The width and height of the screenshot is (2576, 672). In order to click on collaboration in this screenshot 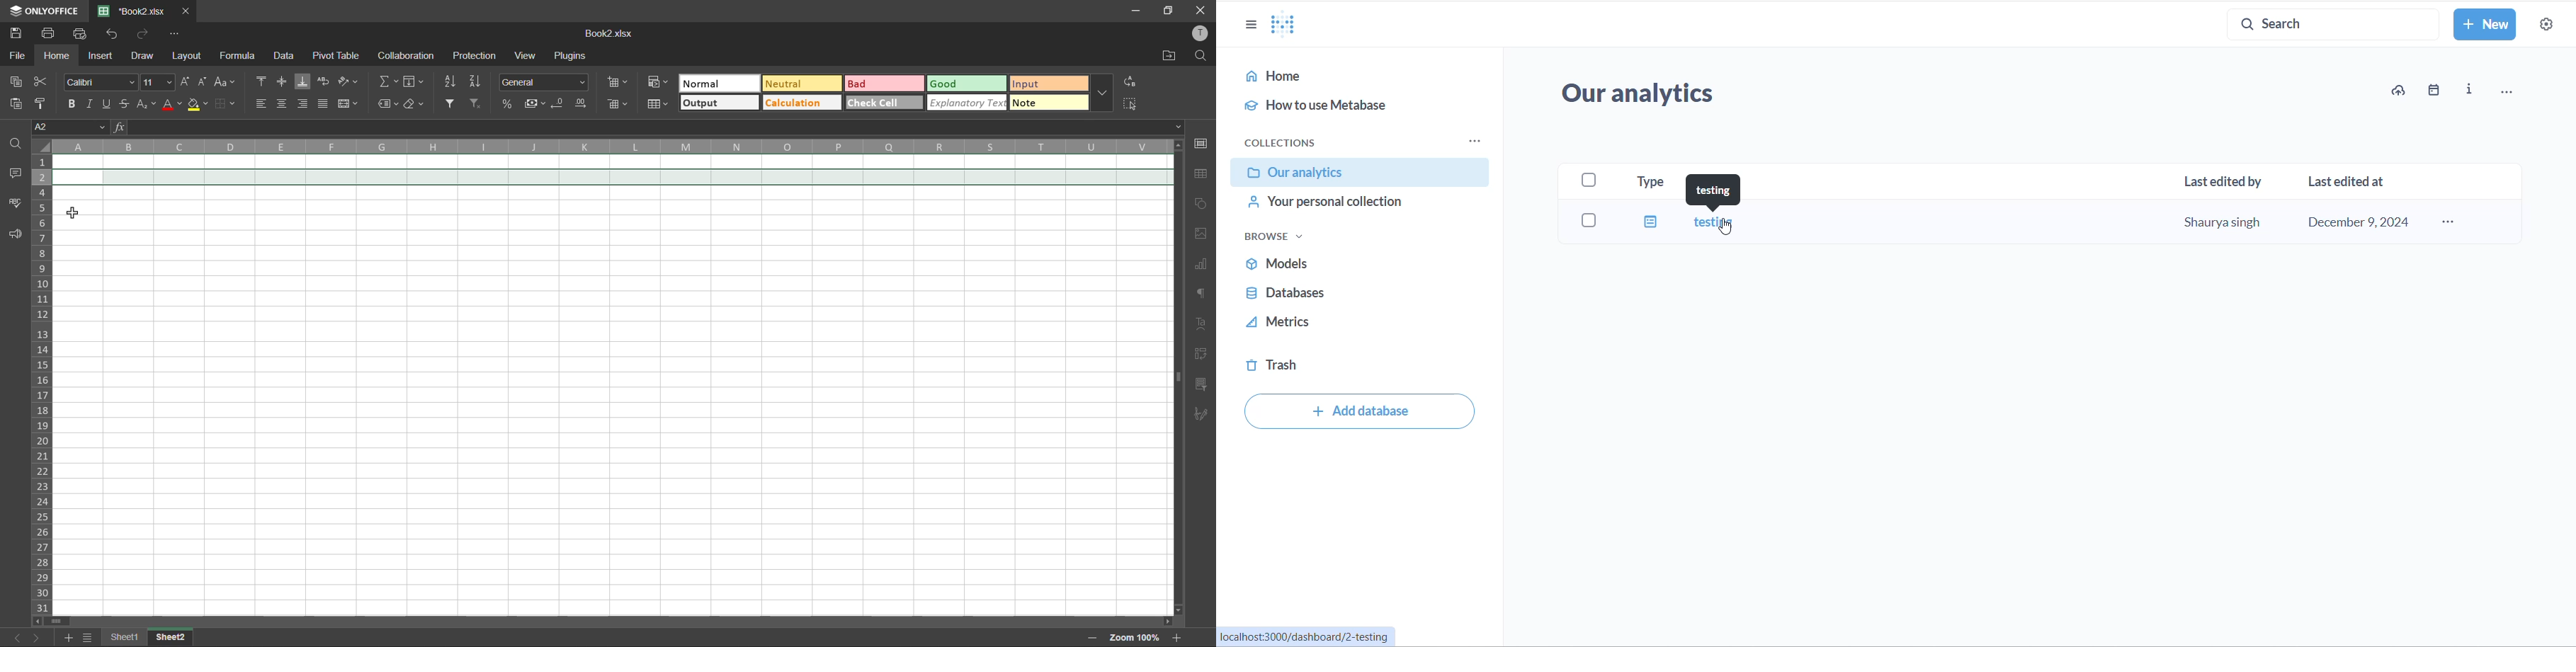, I will do `click(405, 55)`.